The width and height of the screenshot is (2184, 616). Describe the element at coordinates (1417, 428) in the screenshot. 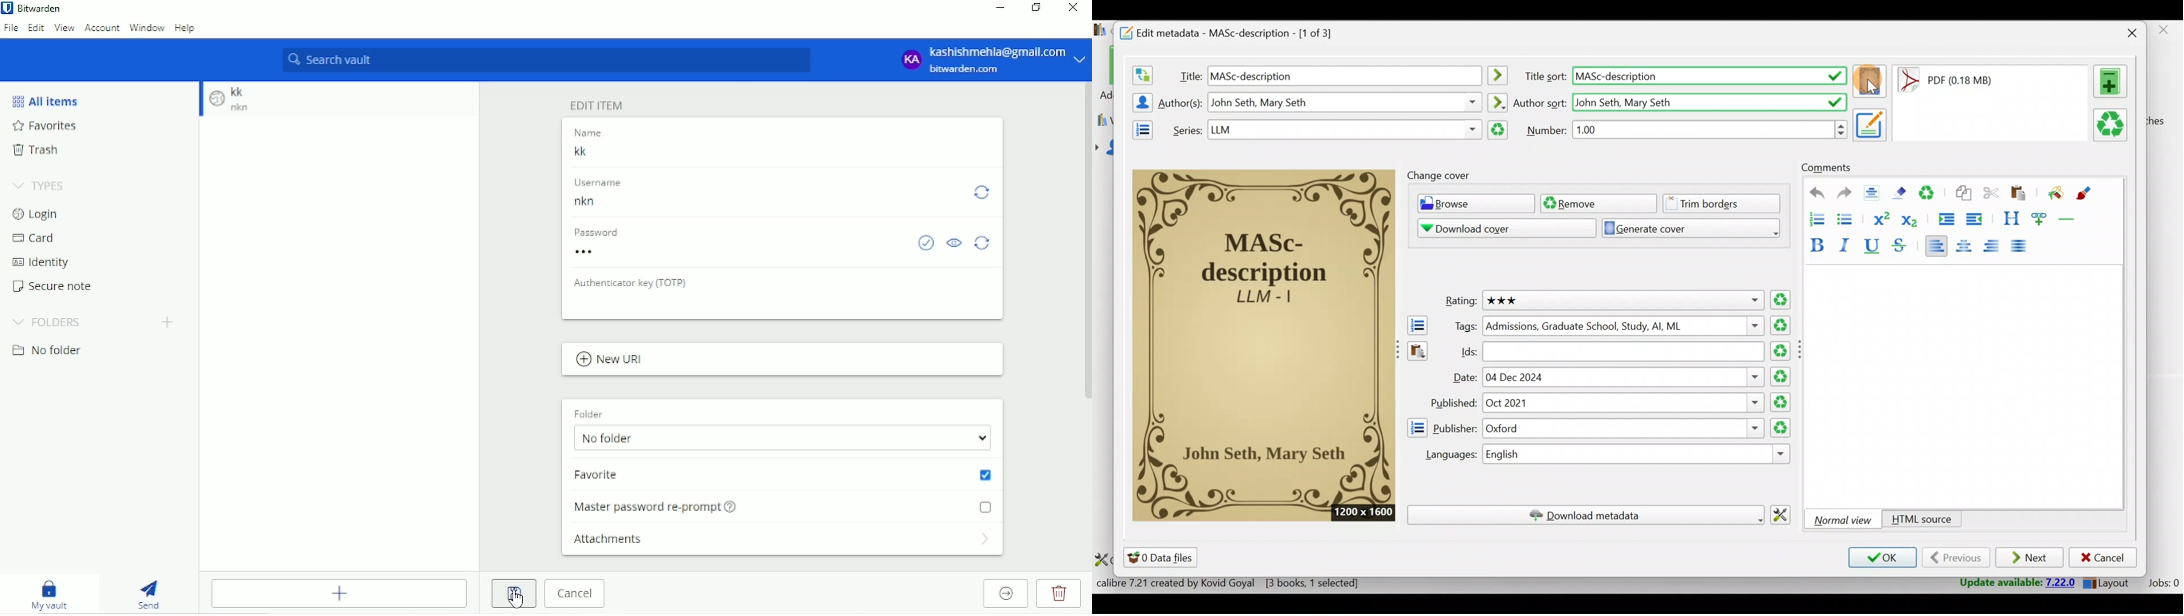

I see `Open the manage publishers editor` at that location.